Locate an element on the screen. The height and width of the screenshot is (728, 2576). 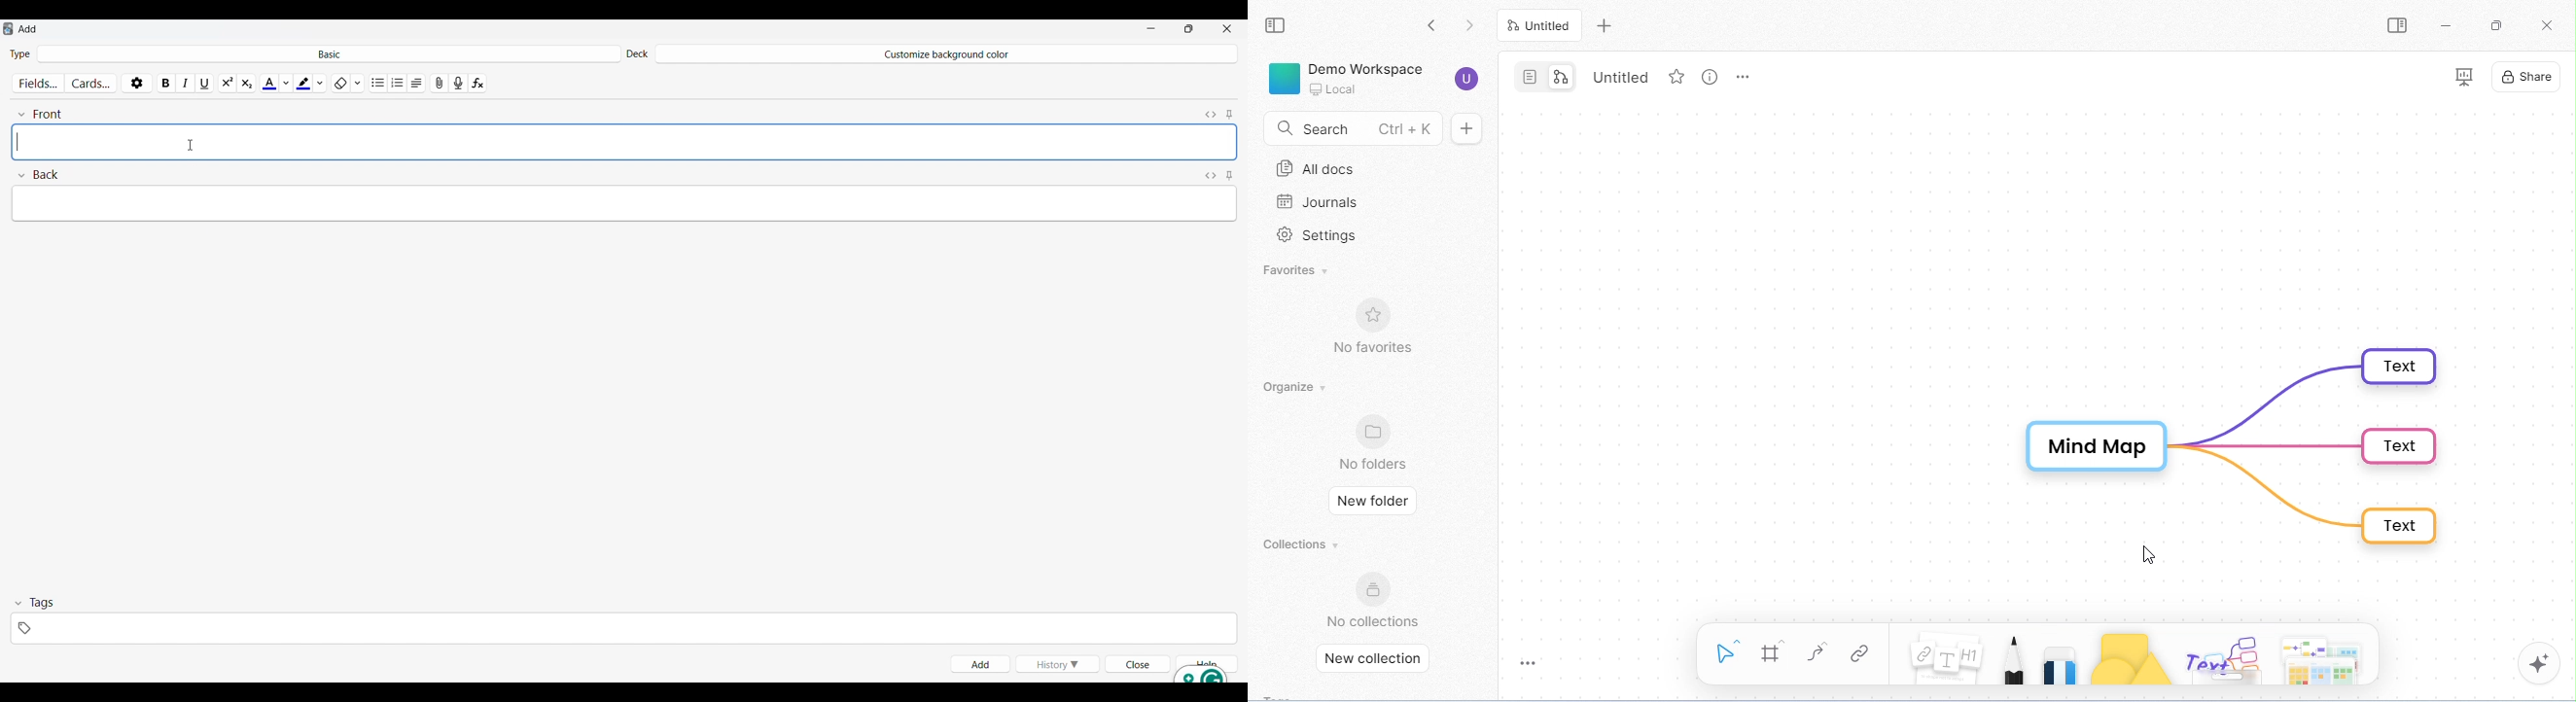
AI is located at coordinates (2539, 664).